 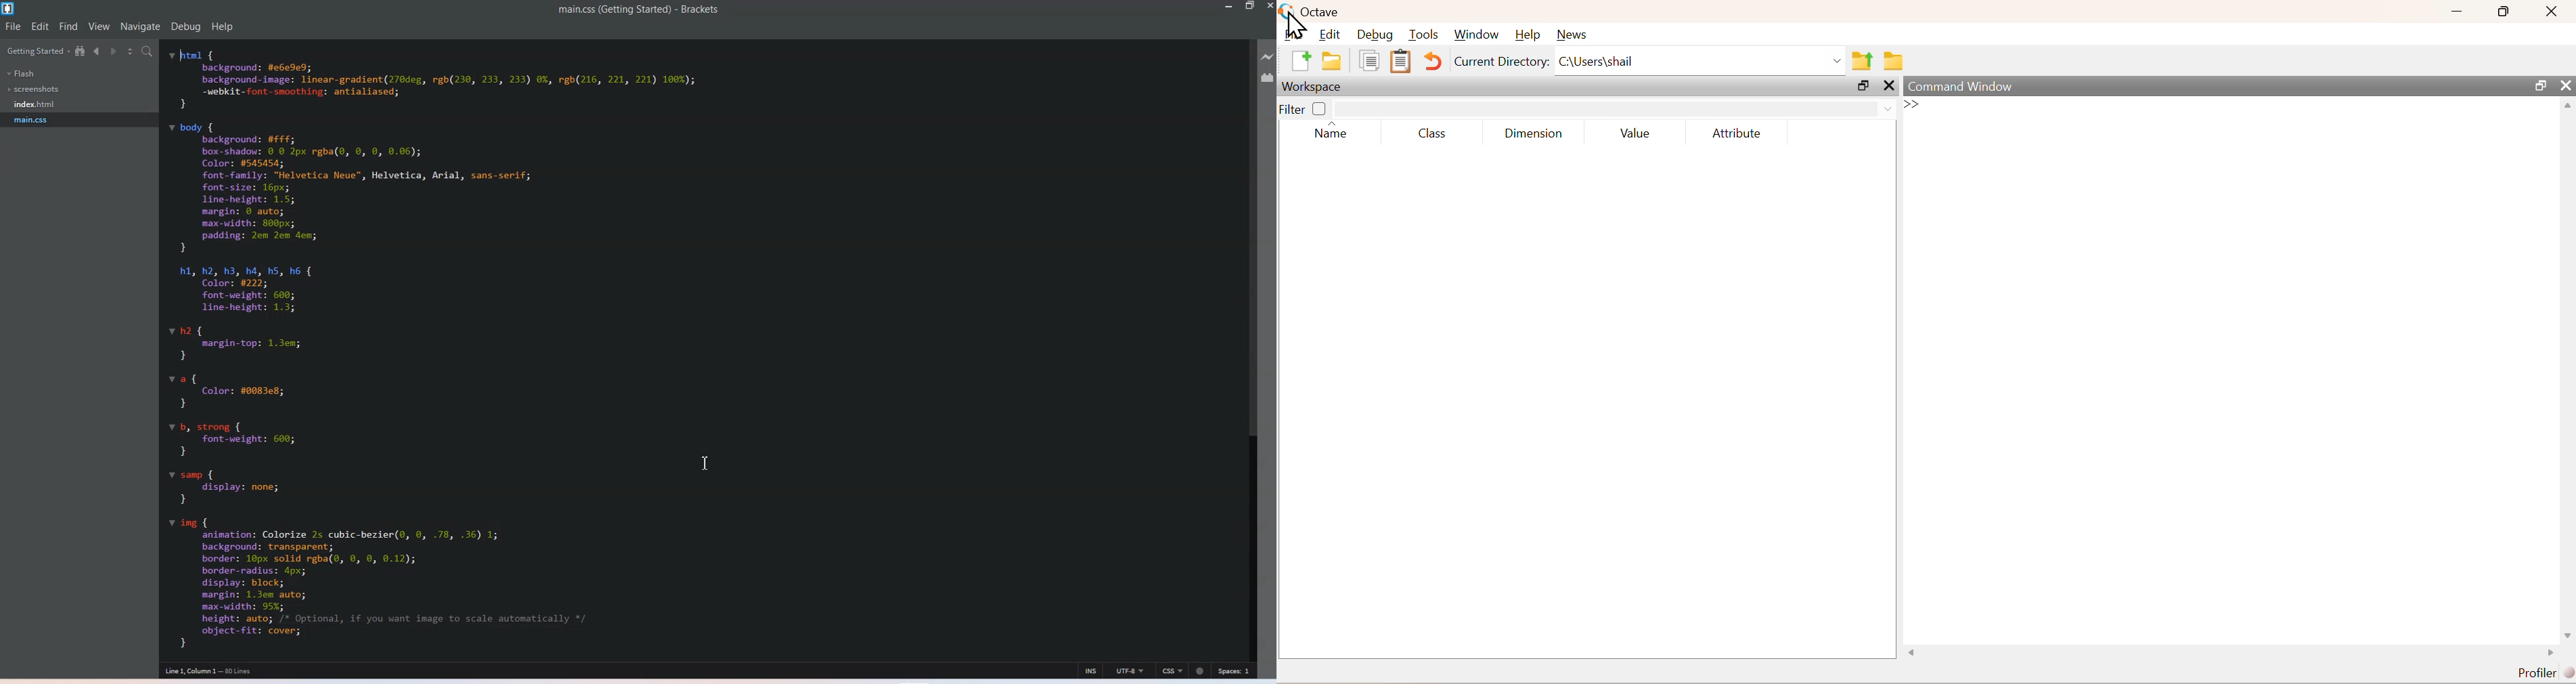 What do you see at coordinates (186, 27) in the screenshot?
I see `Debug` at bounding box center [186, 27].